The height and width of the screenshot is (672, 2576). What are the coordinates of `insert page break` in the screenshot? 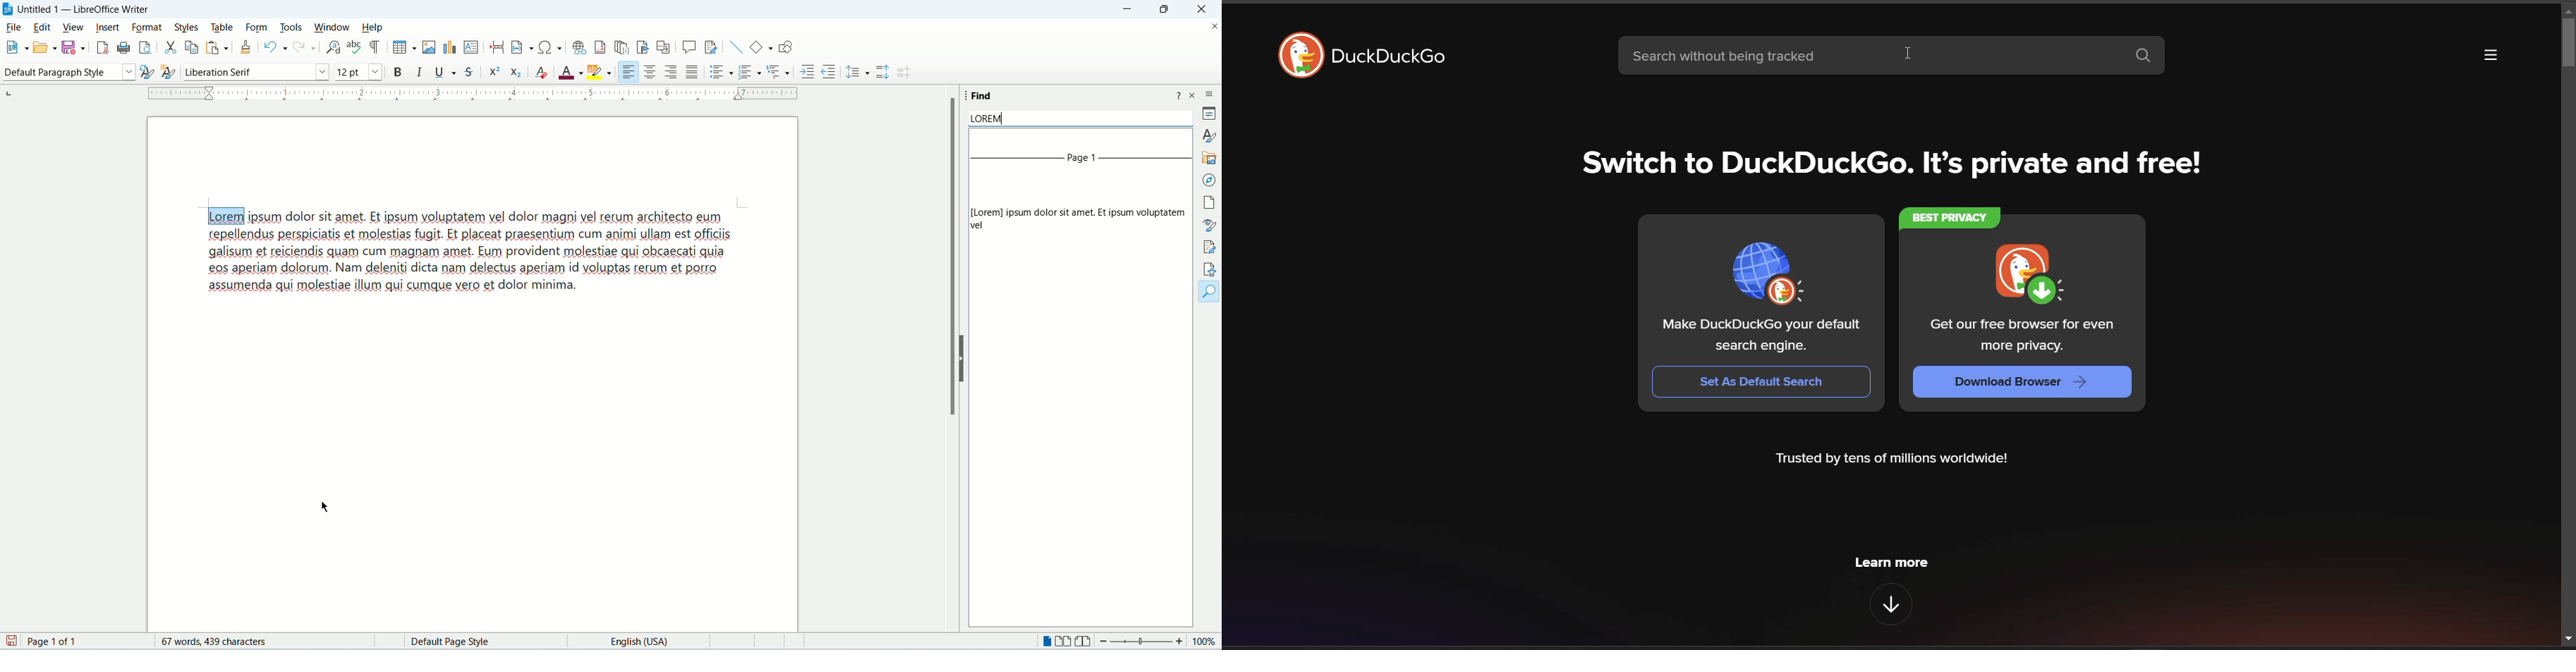 It's located at (496, 47).